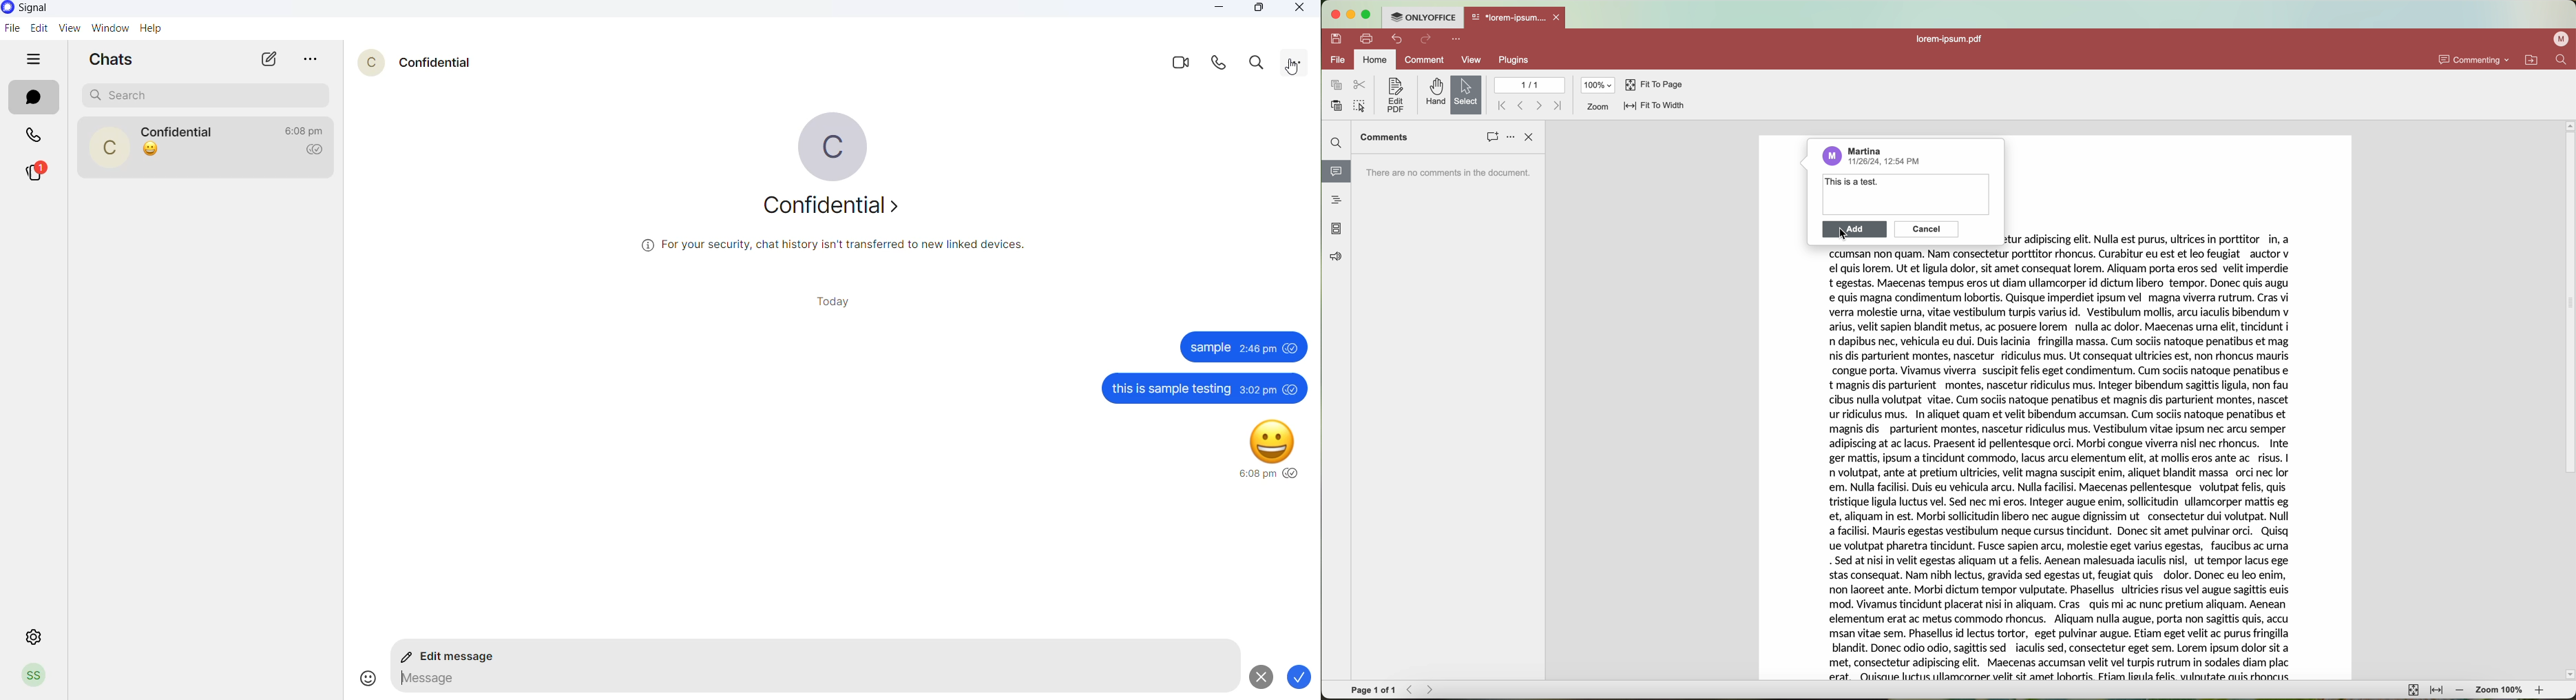 The height and width of the screenshot is (700, 2576). I want to click on today heading, so click(837, 301).